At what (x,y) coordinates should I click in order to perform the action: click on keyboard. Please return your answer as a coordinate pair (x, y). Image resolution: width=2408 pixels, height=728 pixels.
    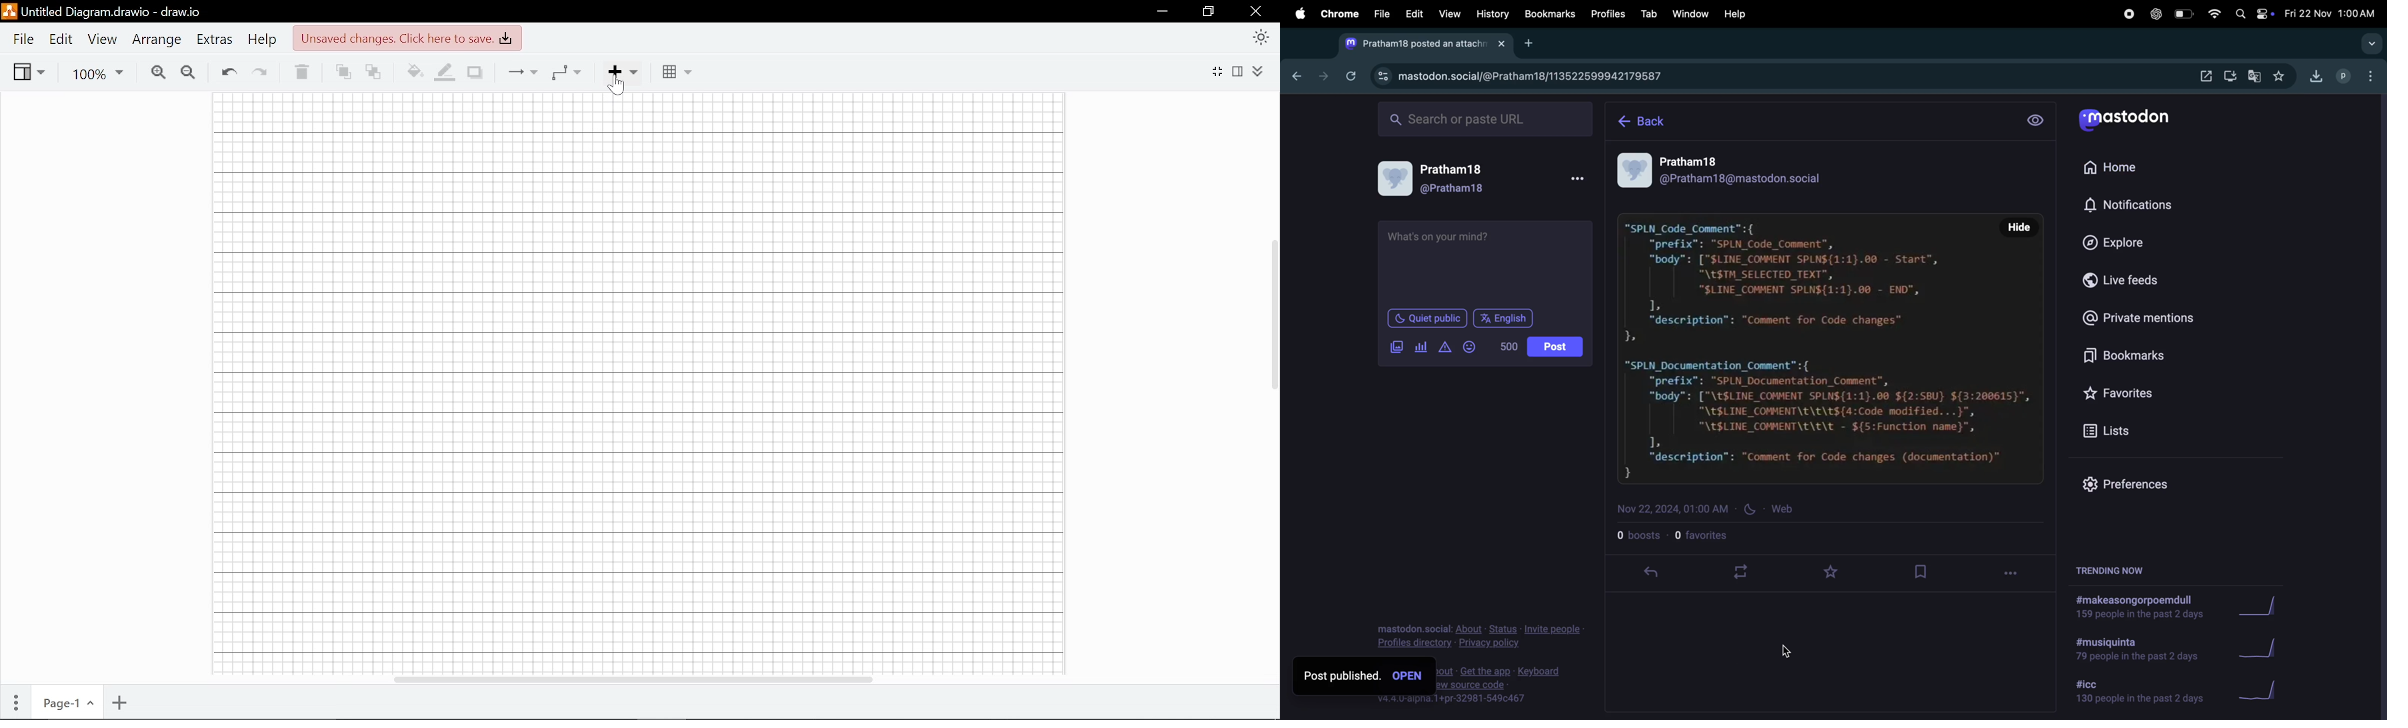
    Looking at the image, I should click on (1541, 672).